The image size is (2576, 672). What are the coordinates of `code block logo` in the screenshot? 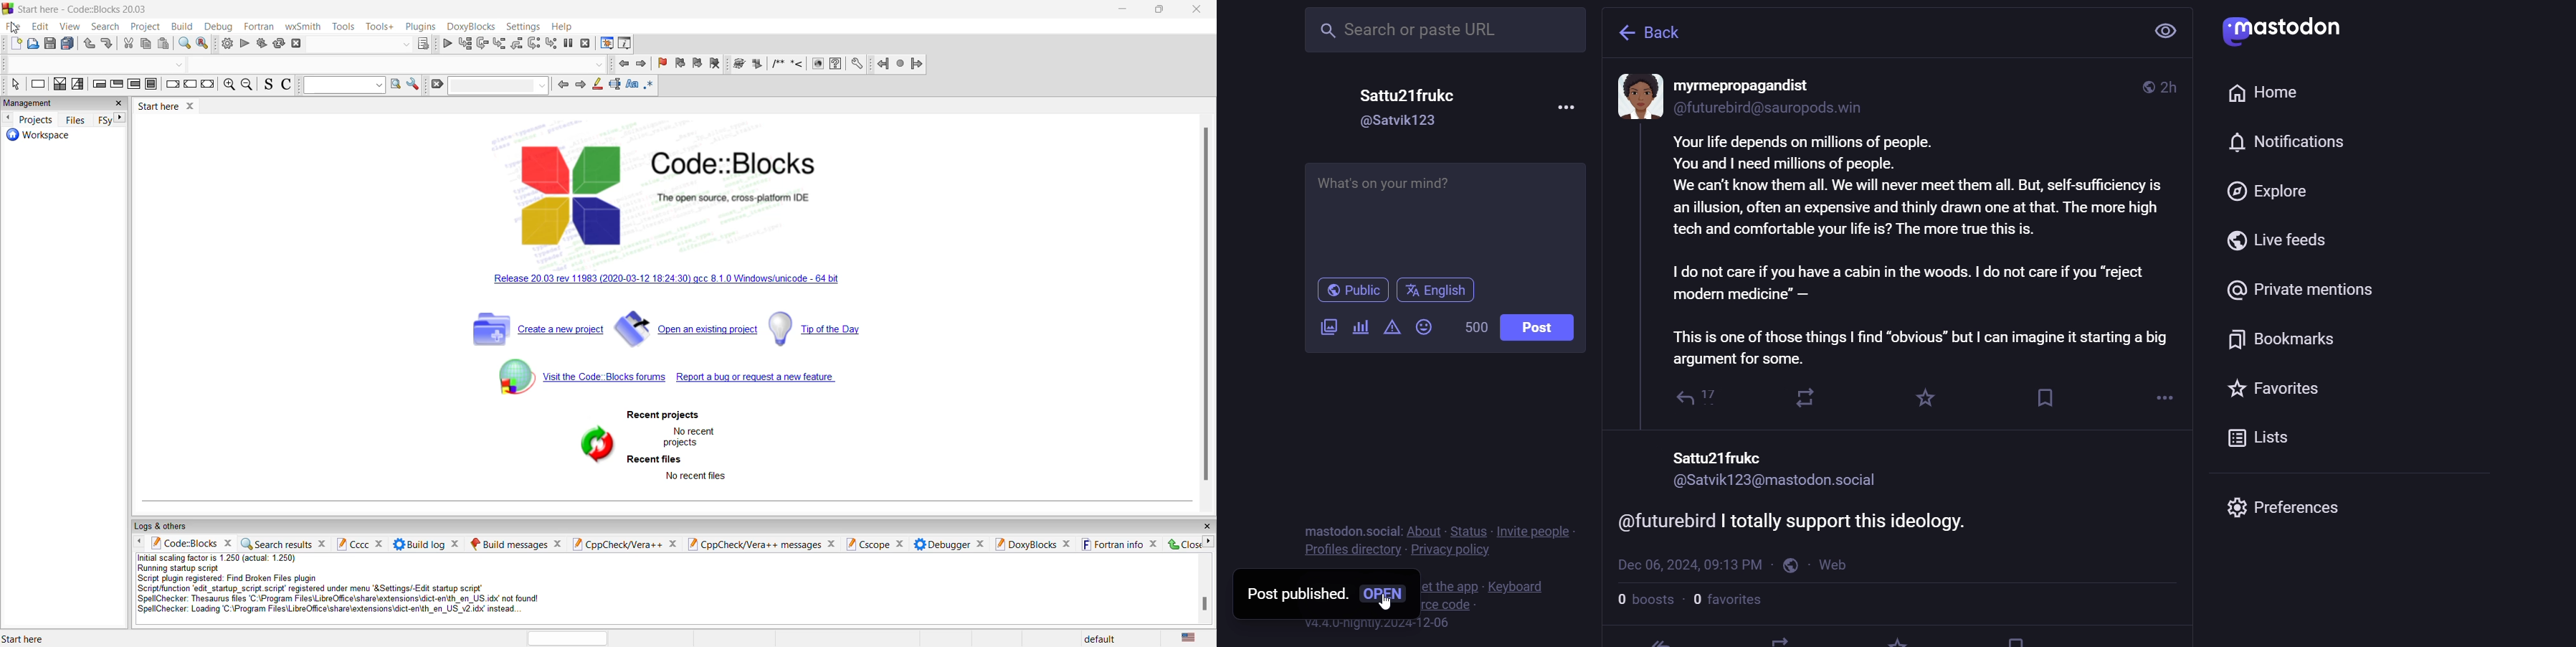 It's located at (690, 188).